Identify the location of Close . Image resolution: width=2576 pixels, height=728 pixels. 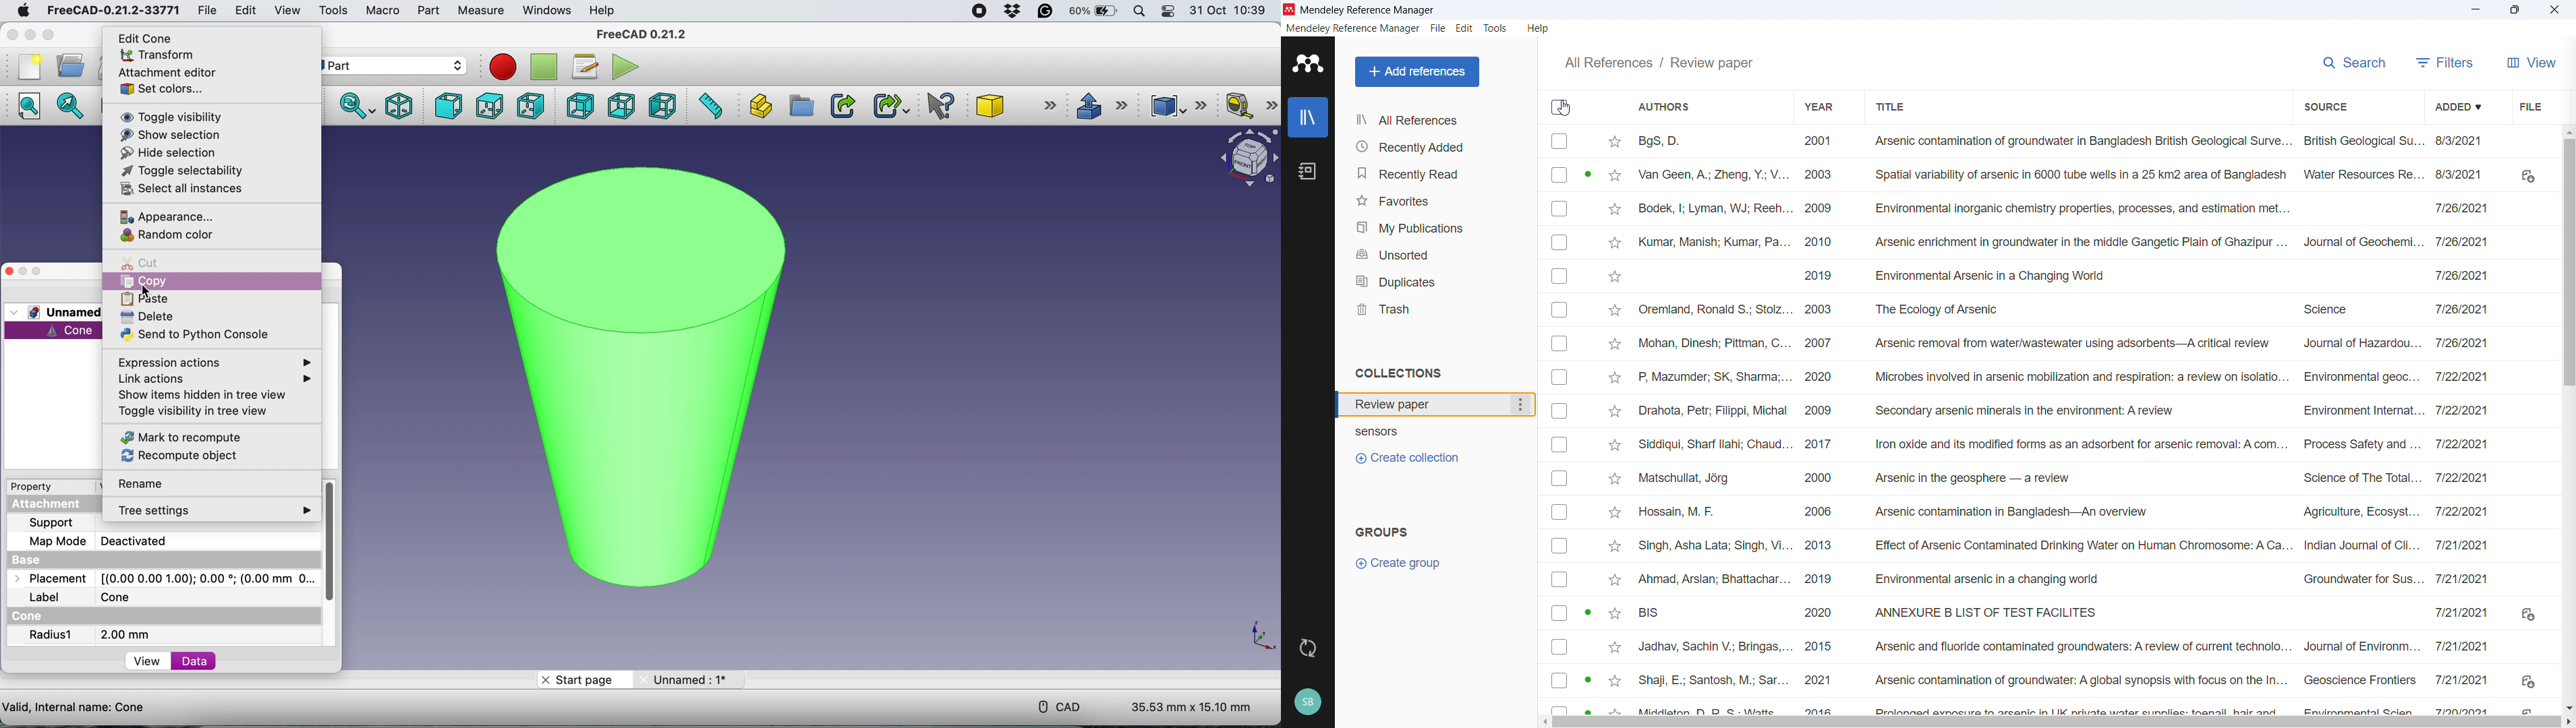
(2555, 9).